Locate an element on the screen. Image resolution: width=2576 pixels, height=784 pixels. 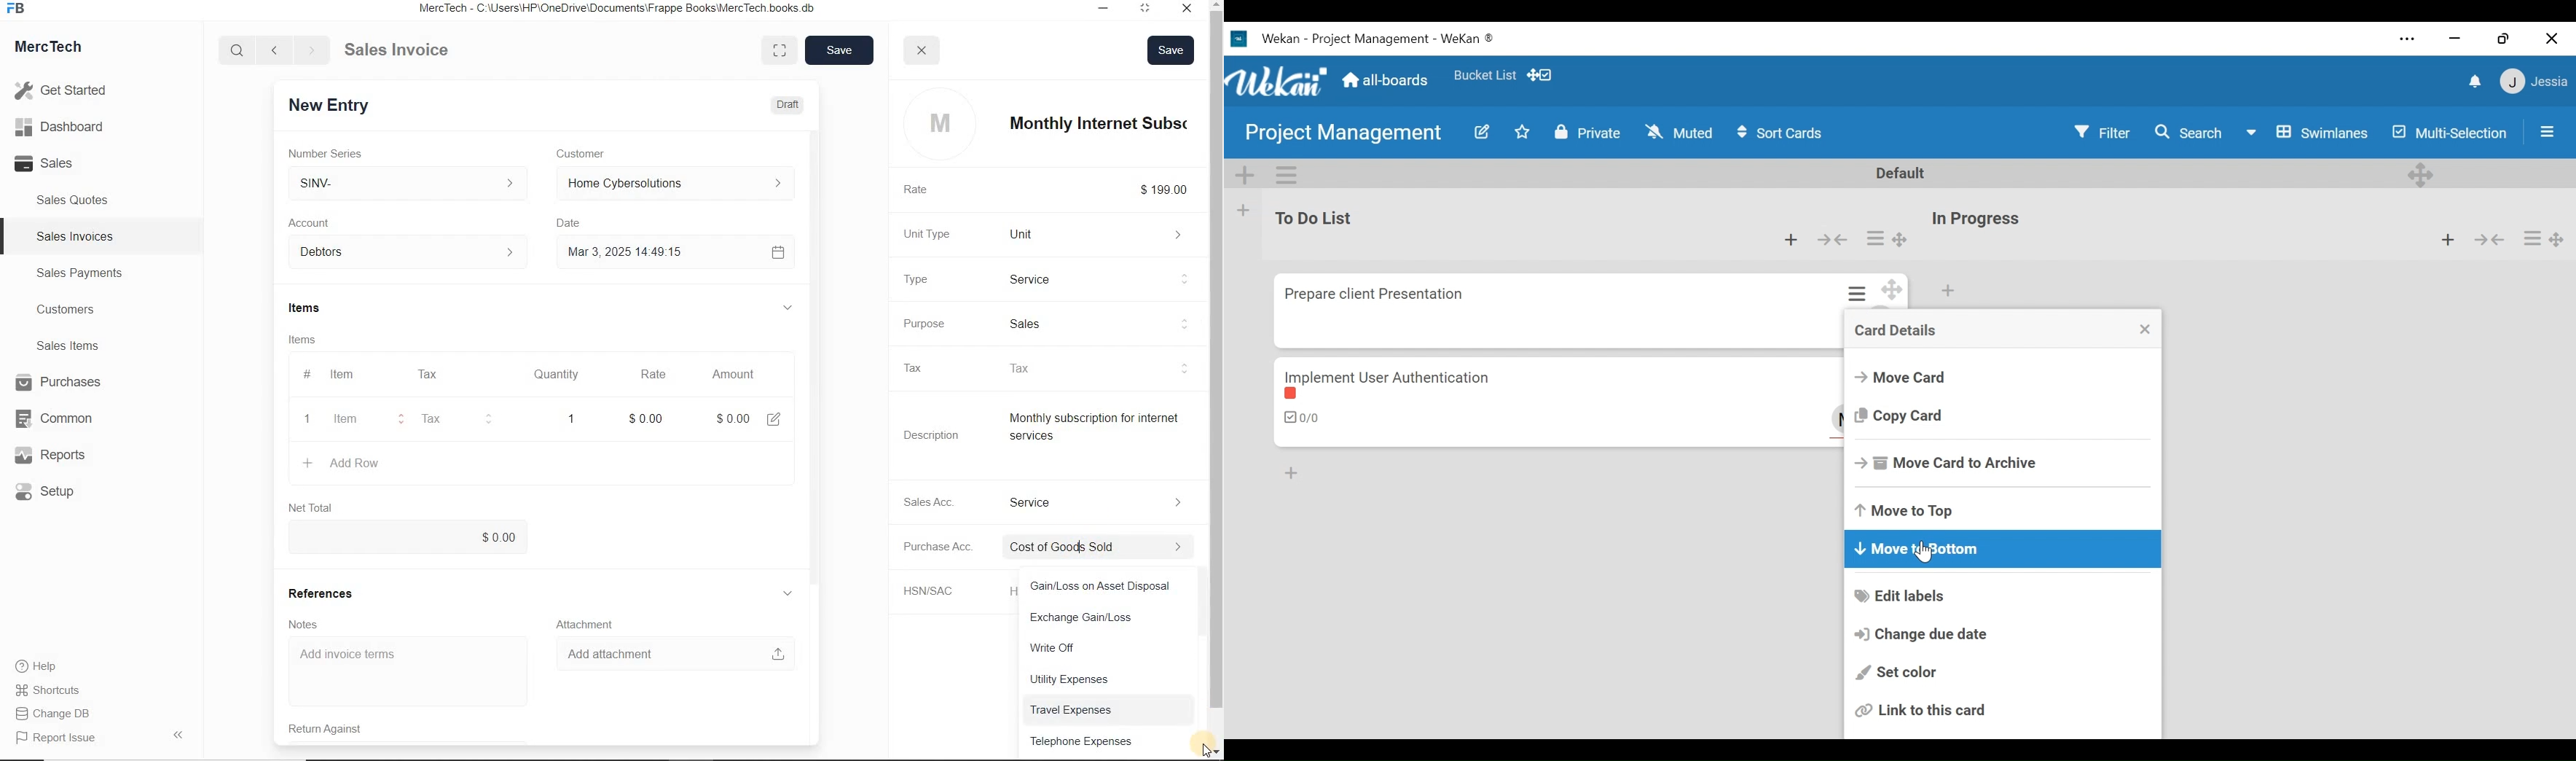
Sales Invoice is located at coordinates (398, 51).